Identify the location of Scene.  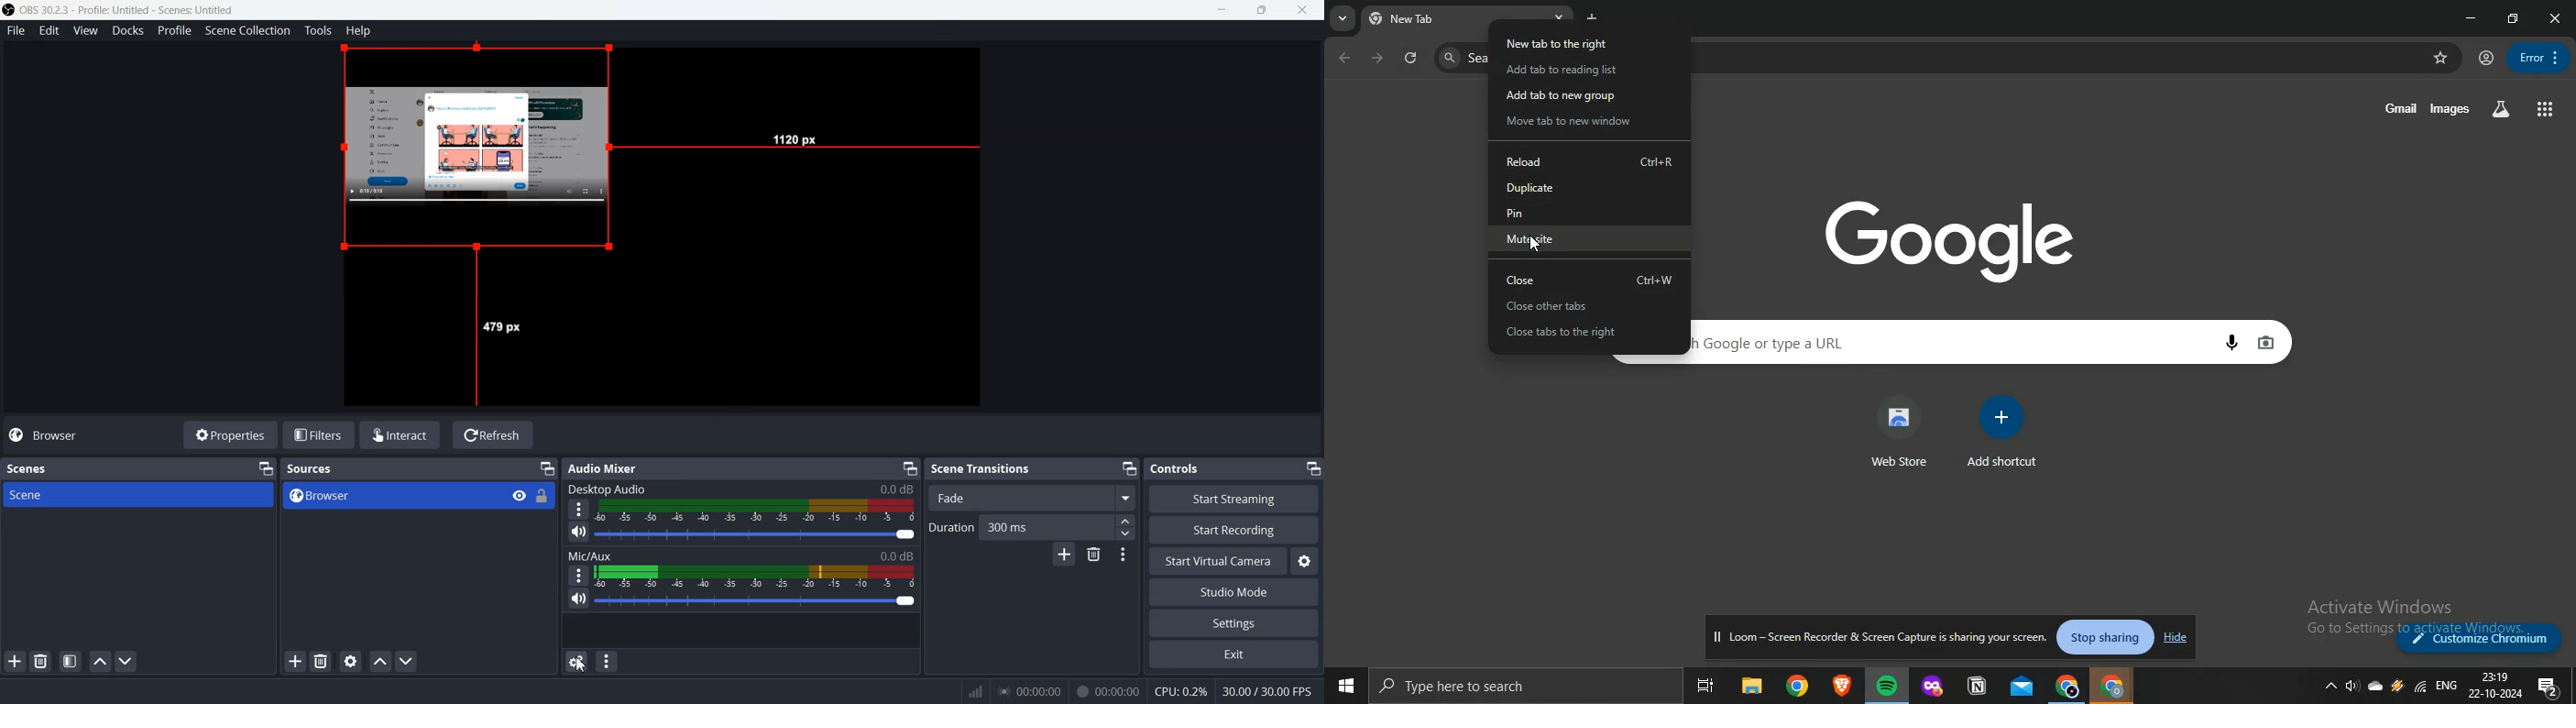
(138, 495).